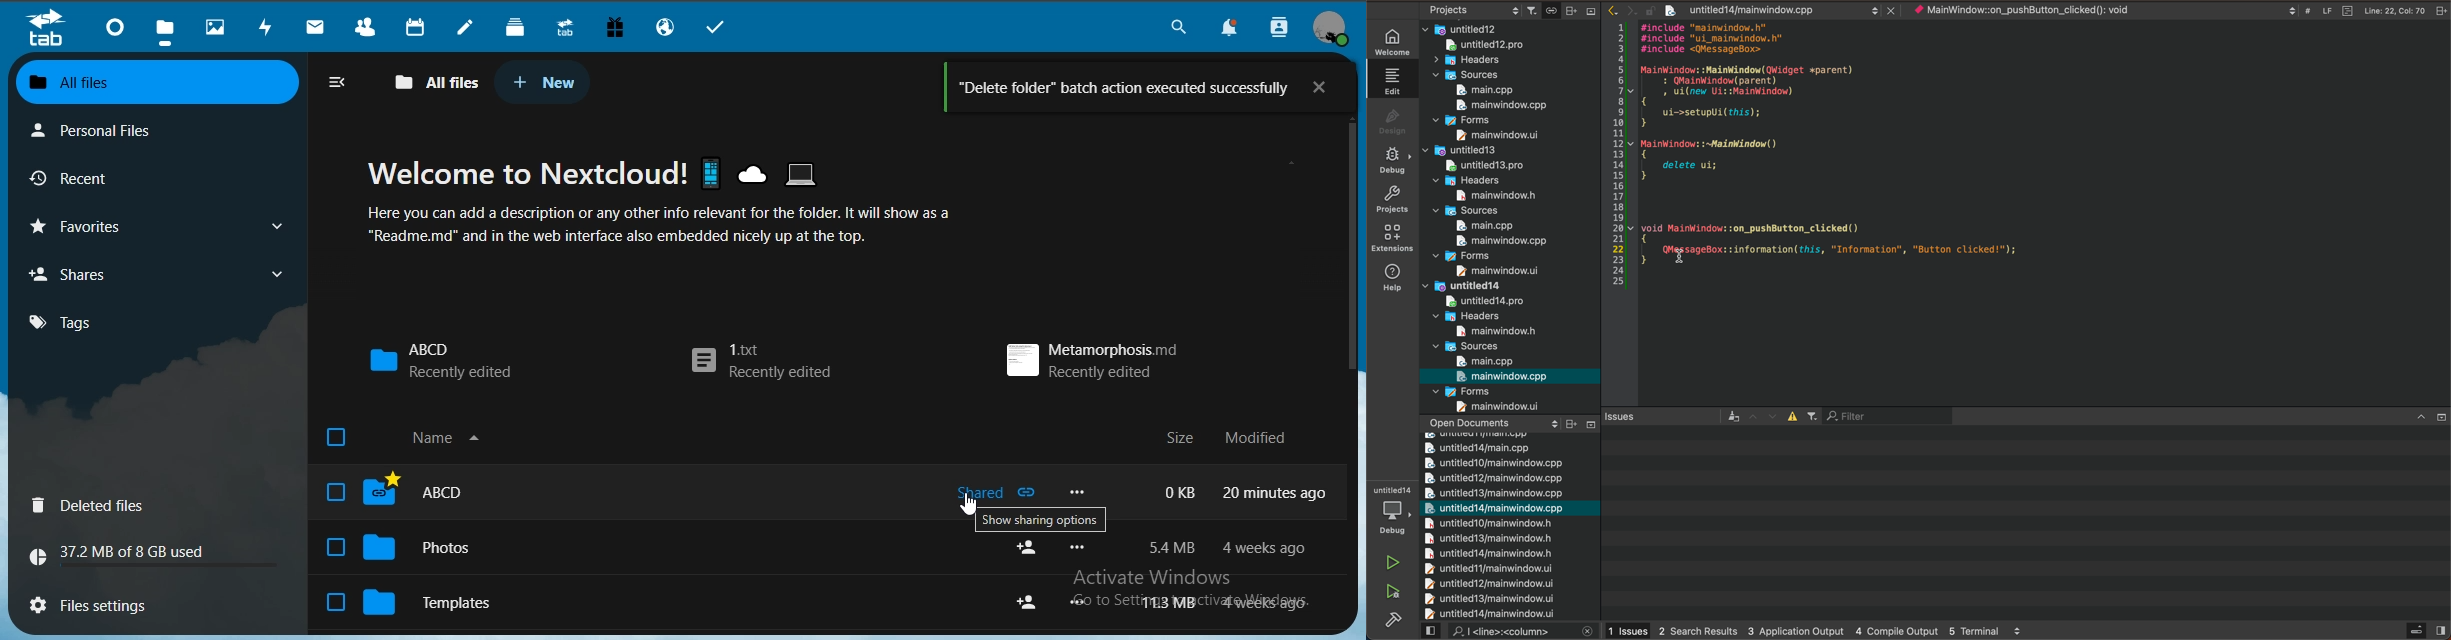  What do you see at coordinates (1467, 75) in the screenshot?
I see `sources` at bounding box center [1467, 75].